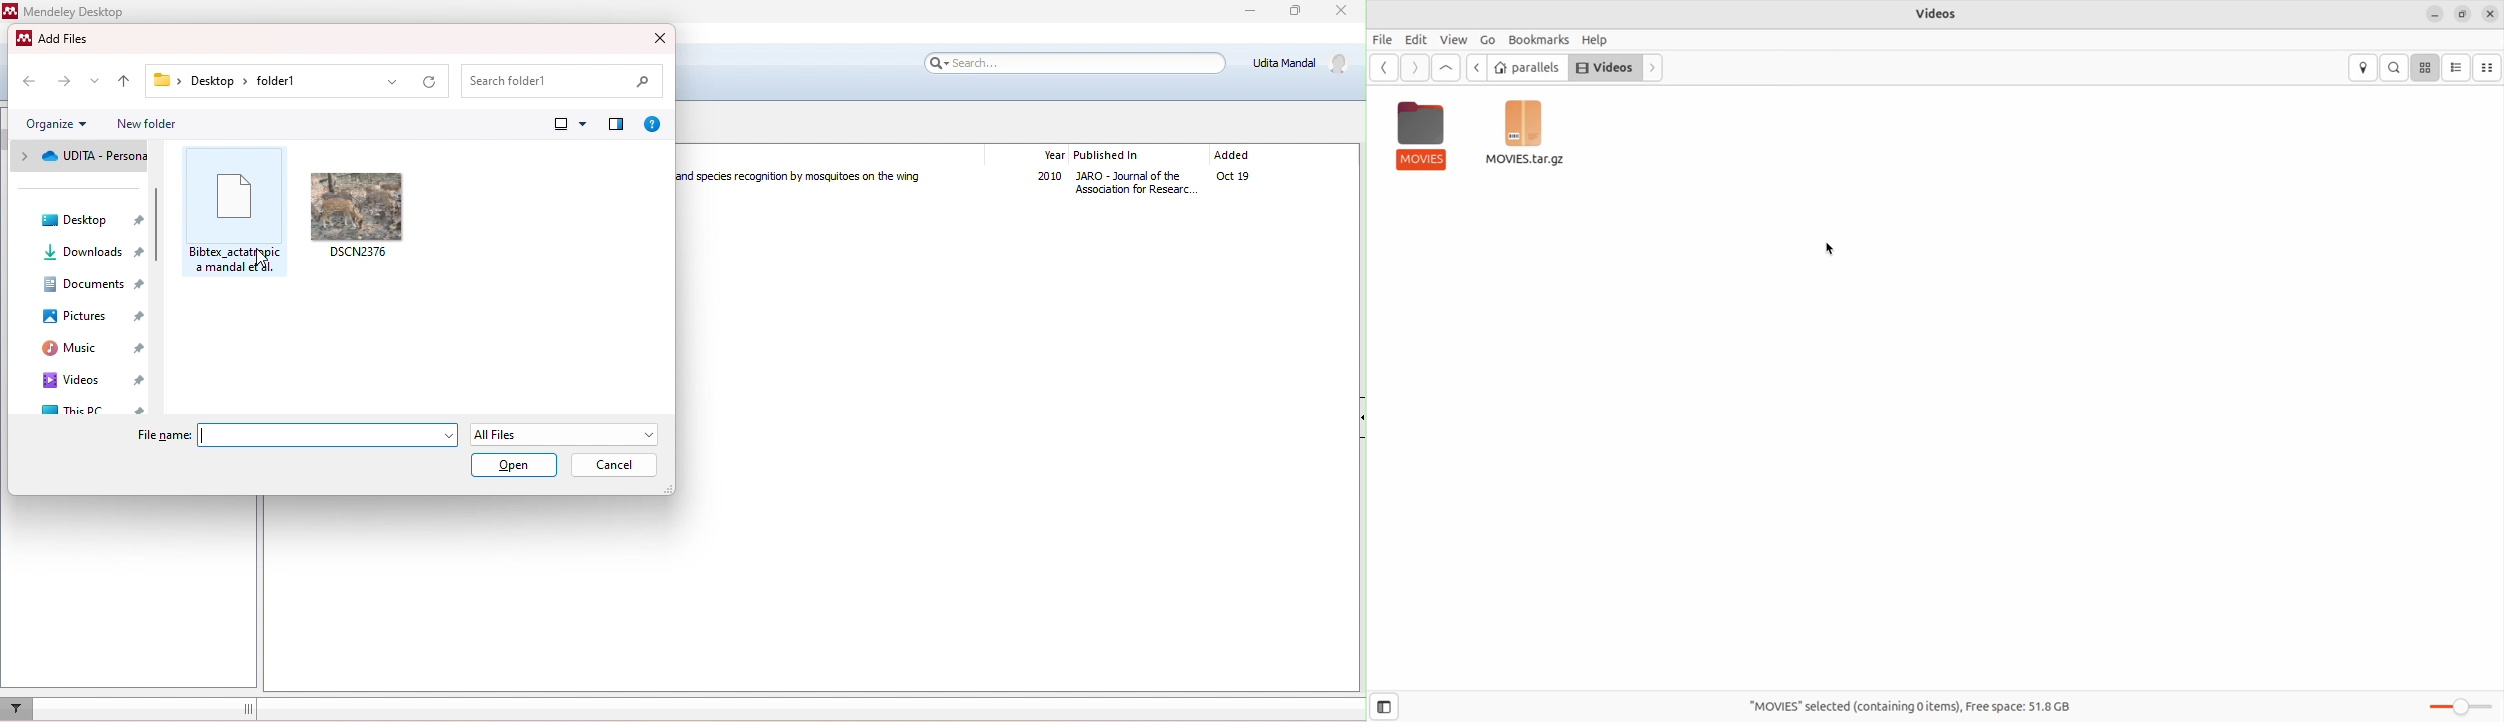 The image size is (2520, 728). What do you see at coordinates (1339, 11) in the screenshot?
I see `close` at bounding box center [1339, 11].